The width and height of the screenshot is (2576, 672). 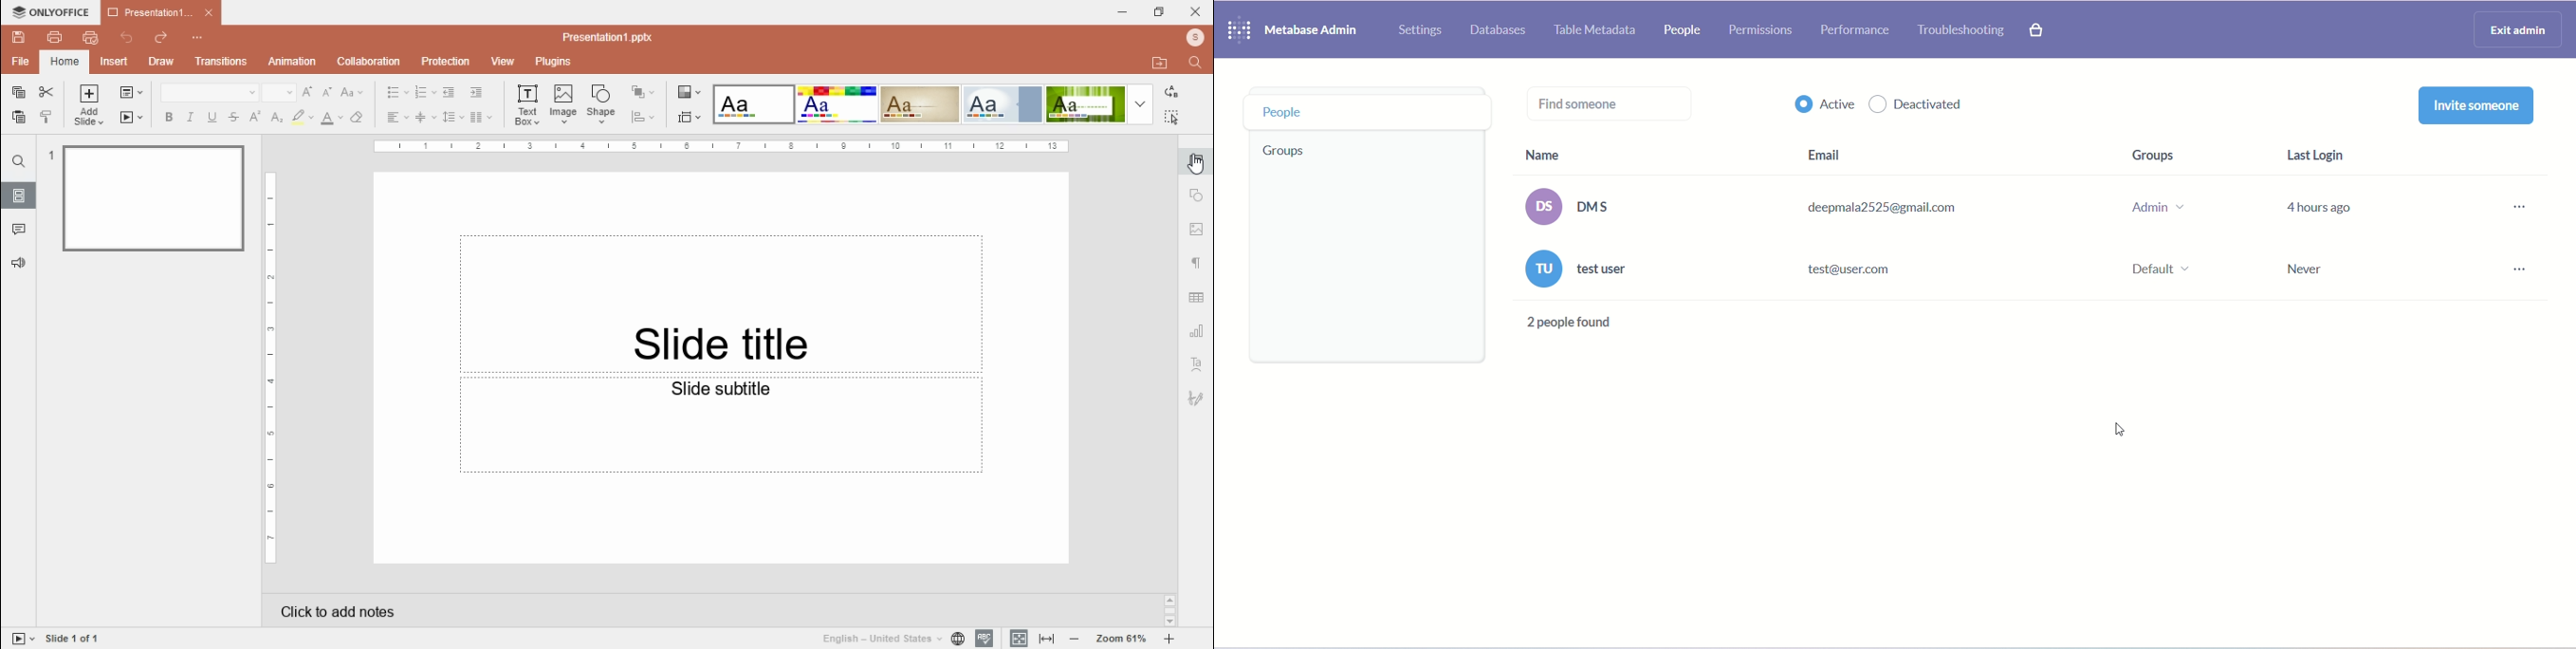 I want to click on theme 5, so click(x=1086, y=105).